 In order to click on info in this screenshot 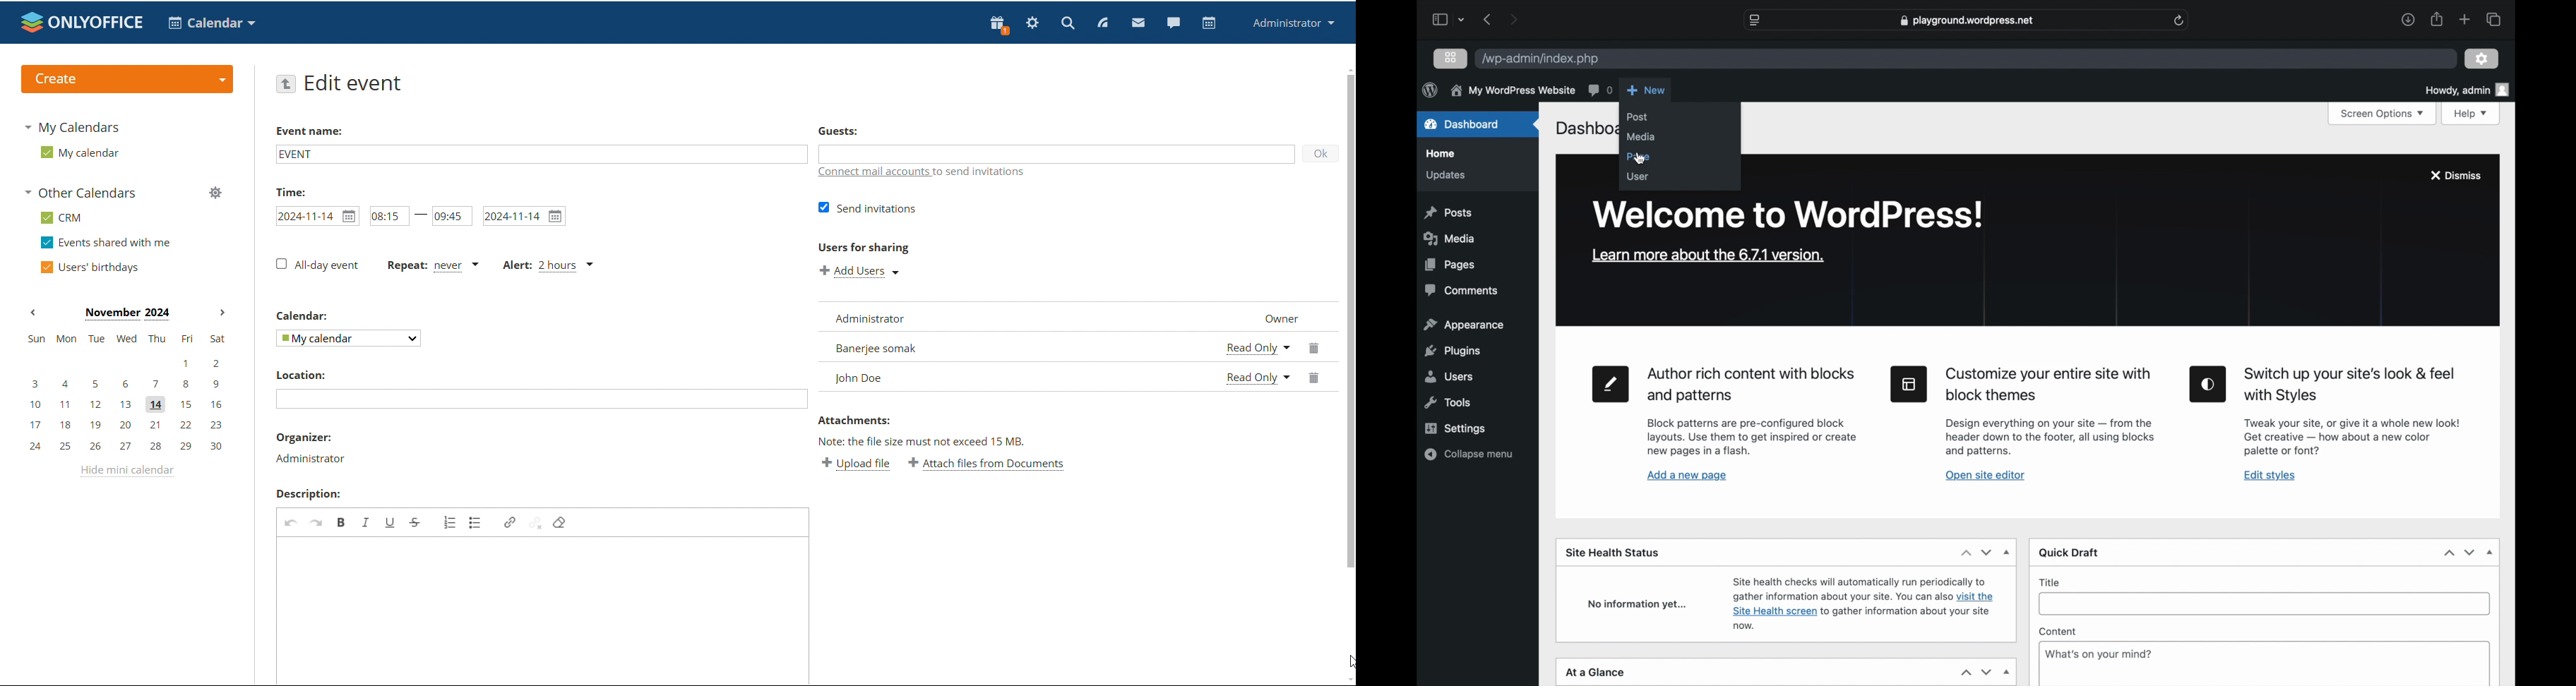, I will do `click(1865, 603)`.